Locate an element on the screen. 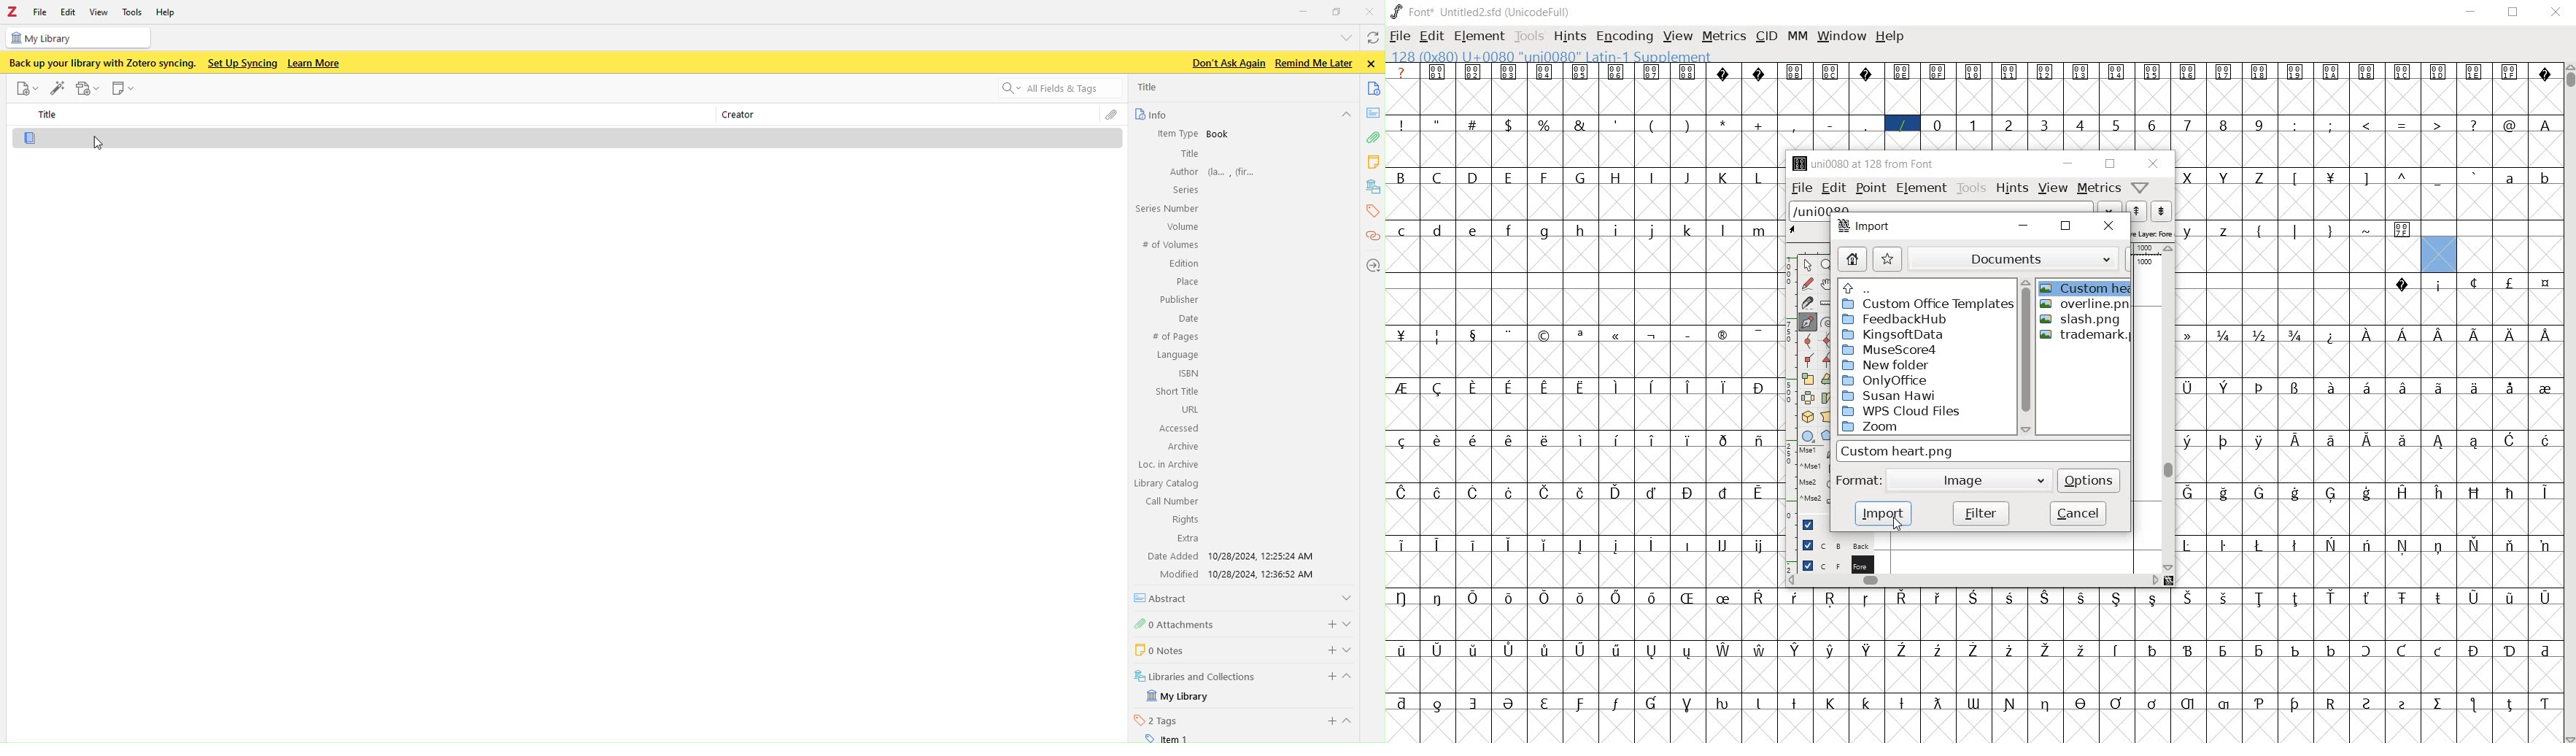 The height and width of the screenshot is (756, 2576). glyph is located at coordinates (1757, 388).